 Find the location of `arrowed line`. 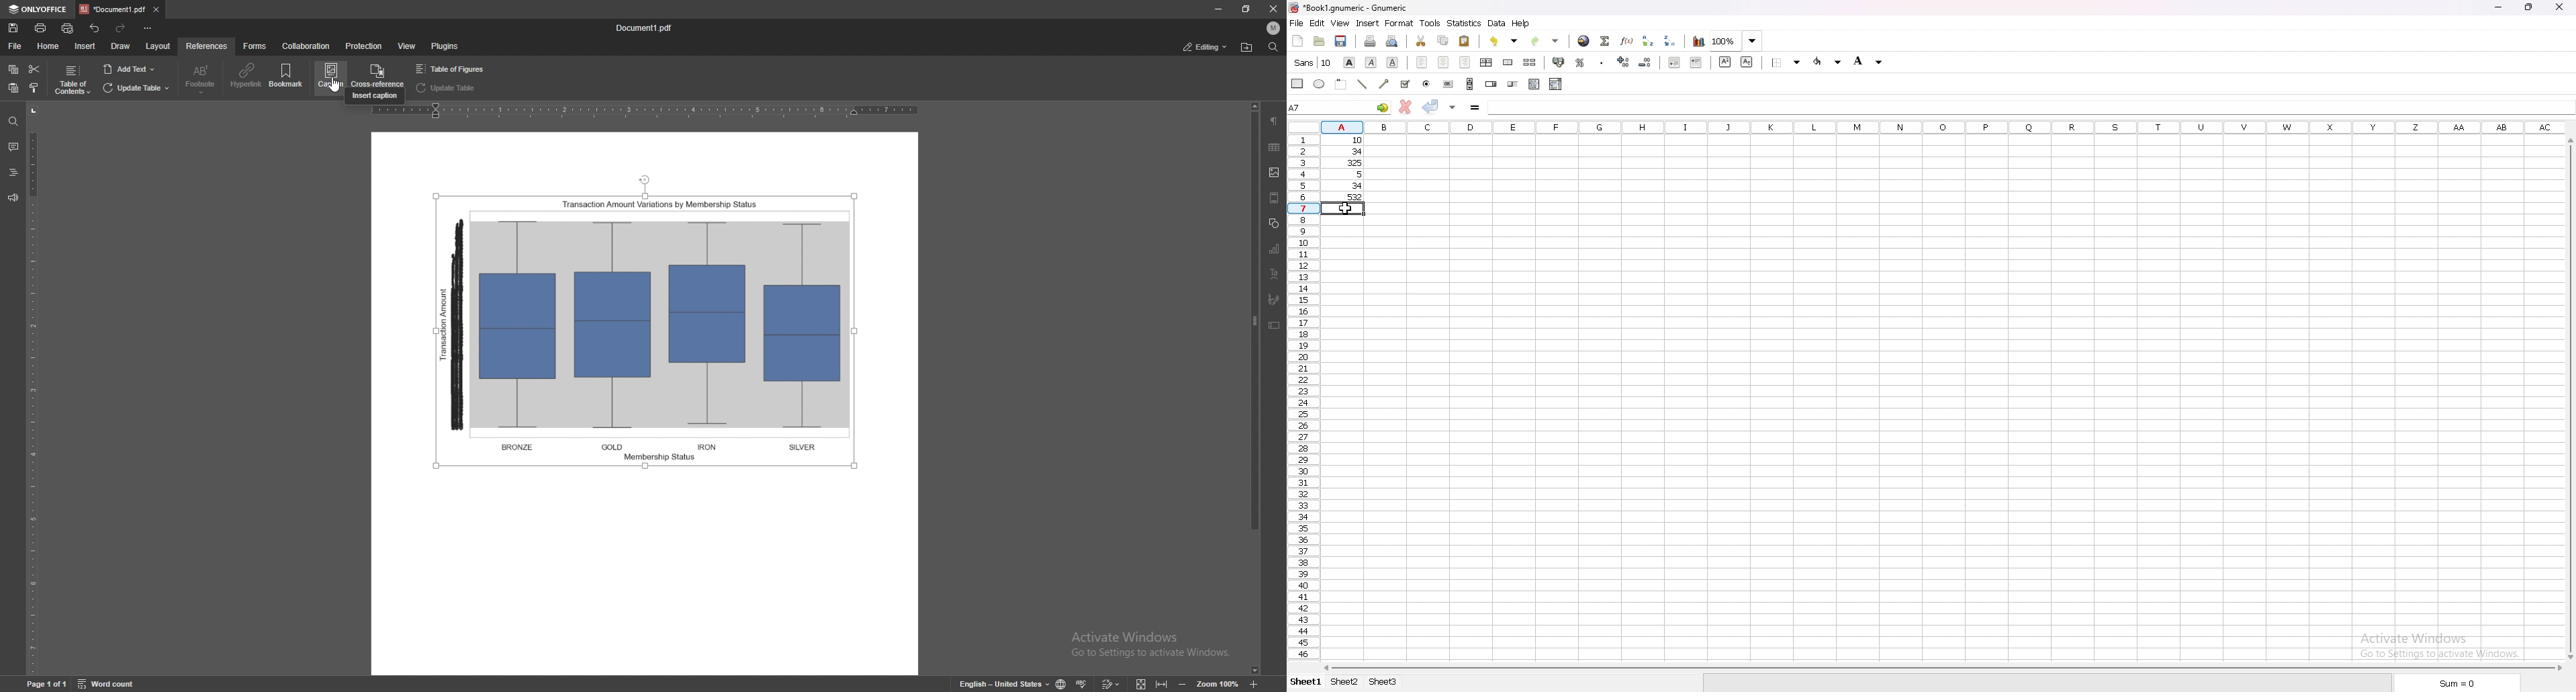

arrowed line is located at coordinates (1384, 83).